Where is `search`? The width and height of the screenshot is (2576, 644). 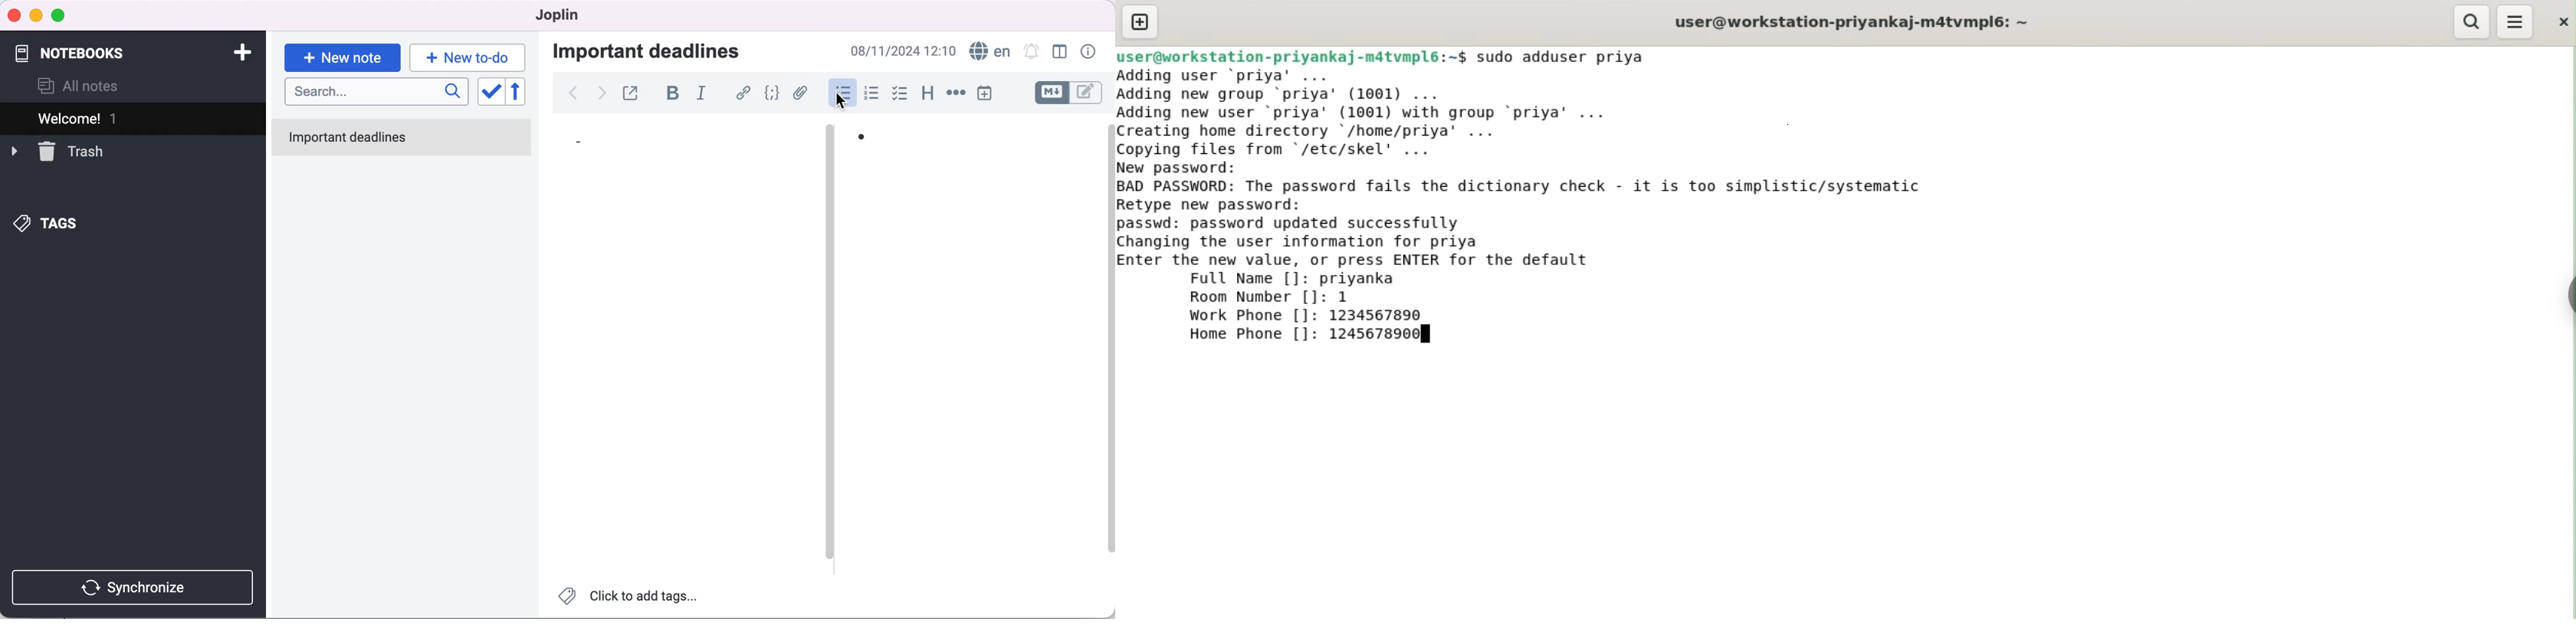 search is located at coordinates (376, 93).